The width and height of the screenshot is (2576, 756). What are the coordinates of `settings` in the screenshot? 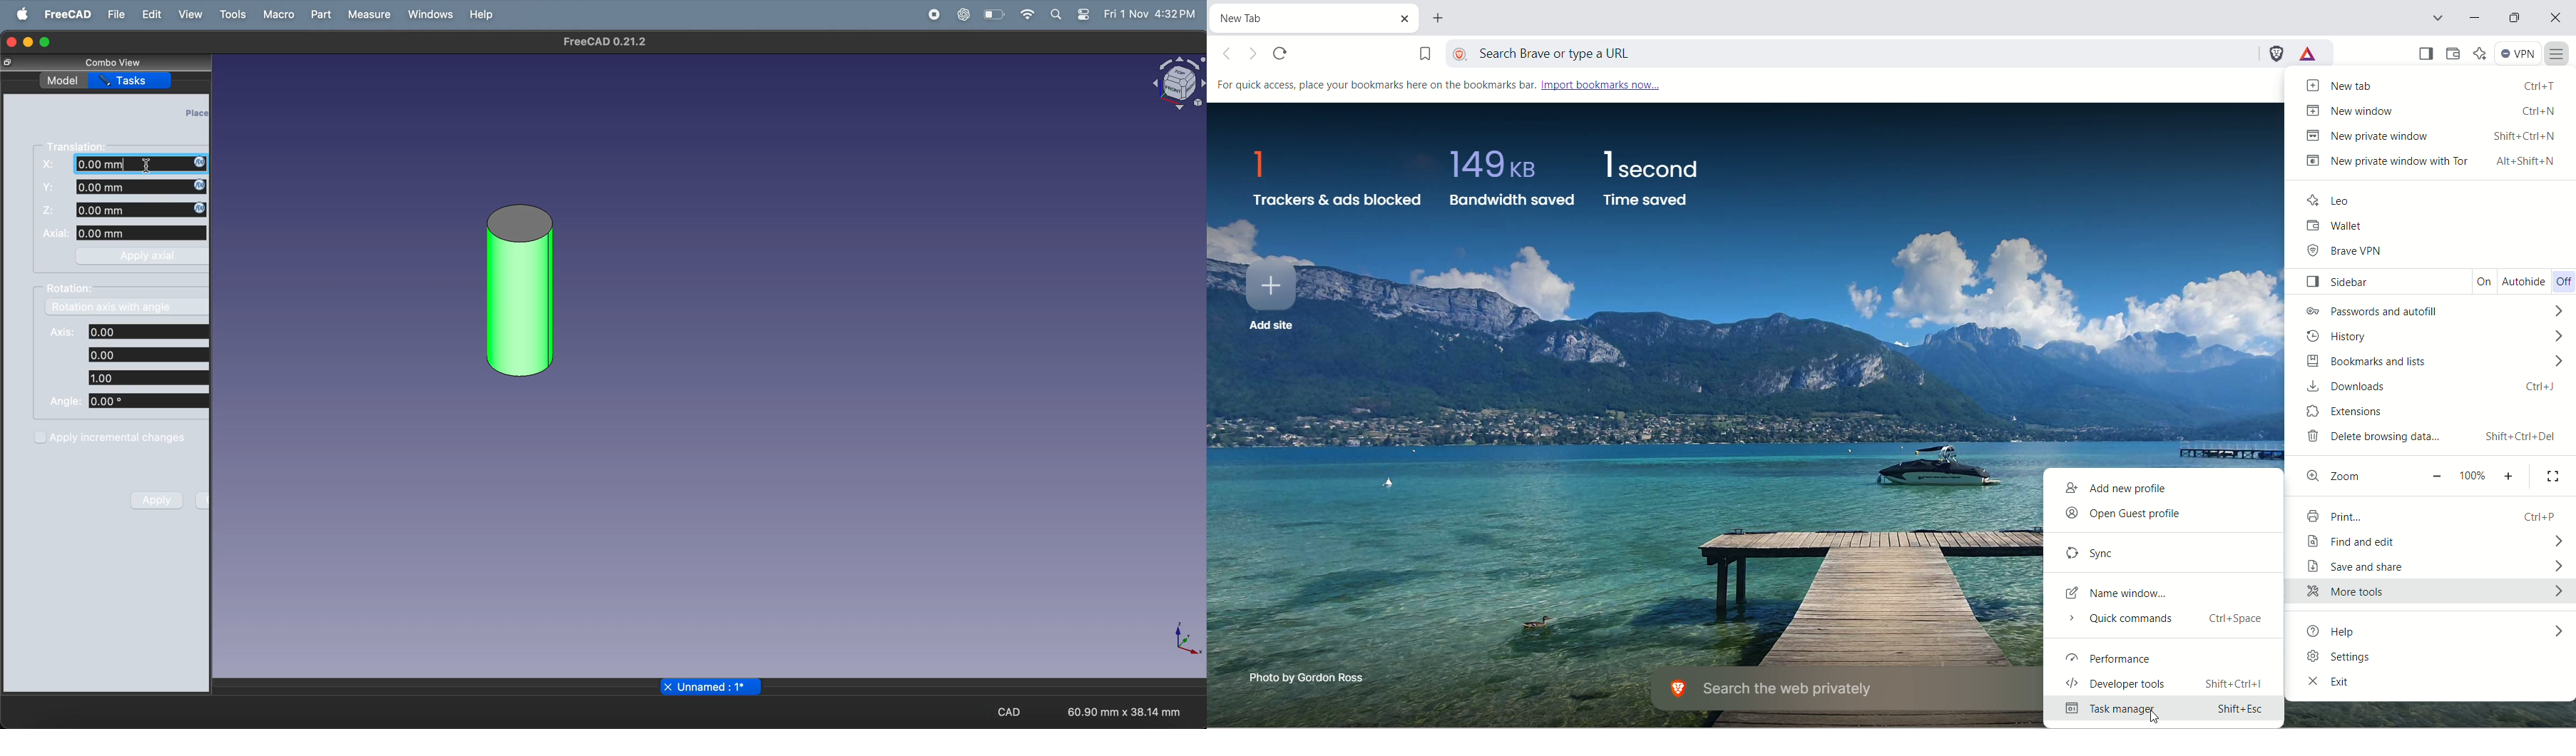 It's located at (2431, 659).